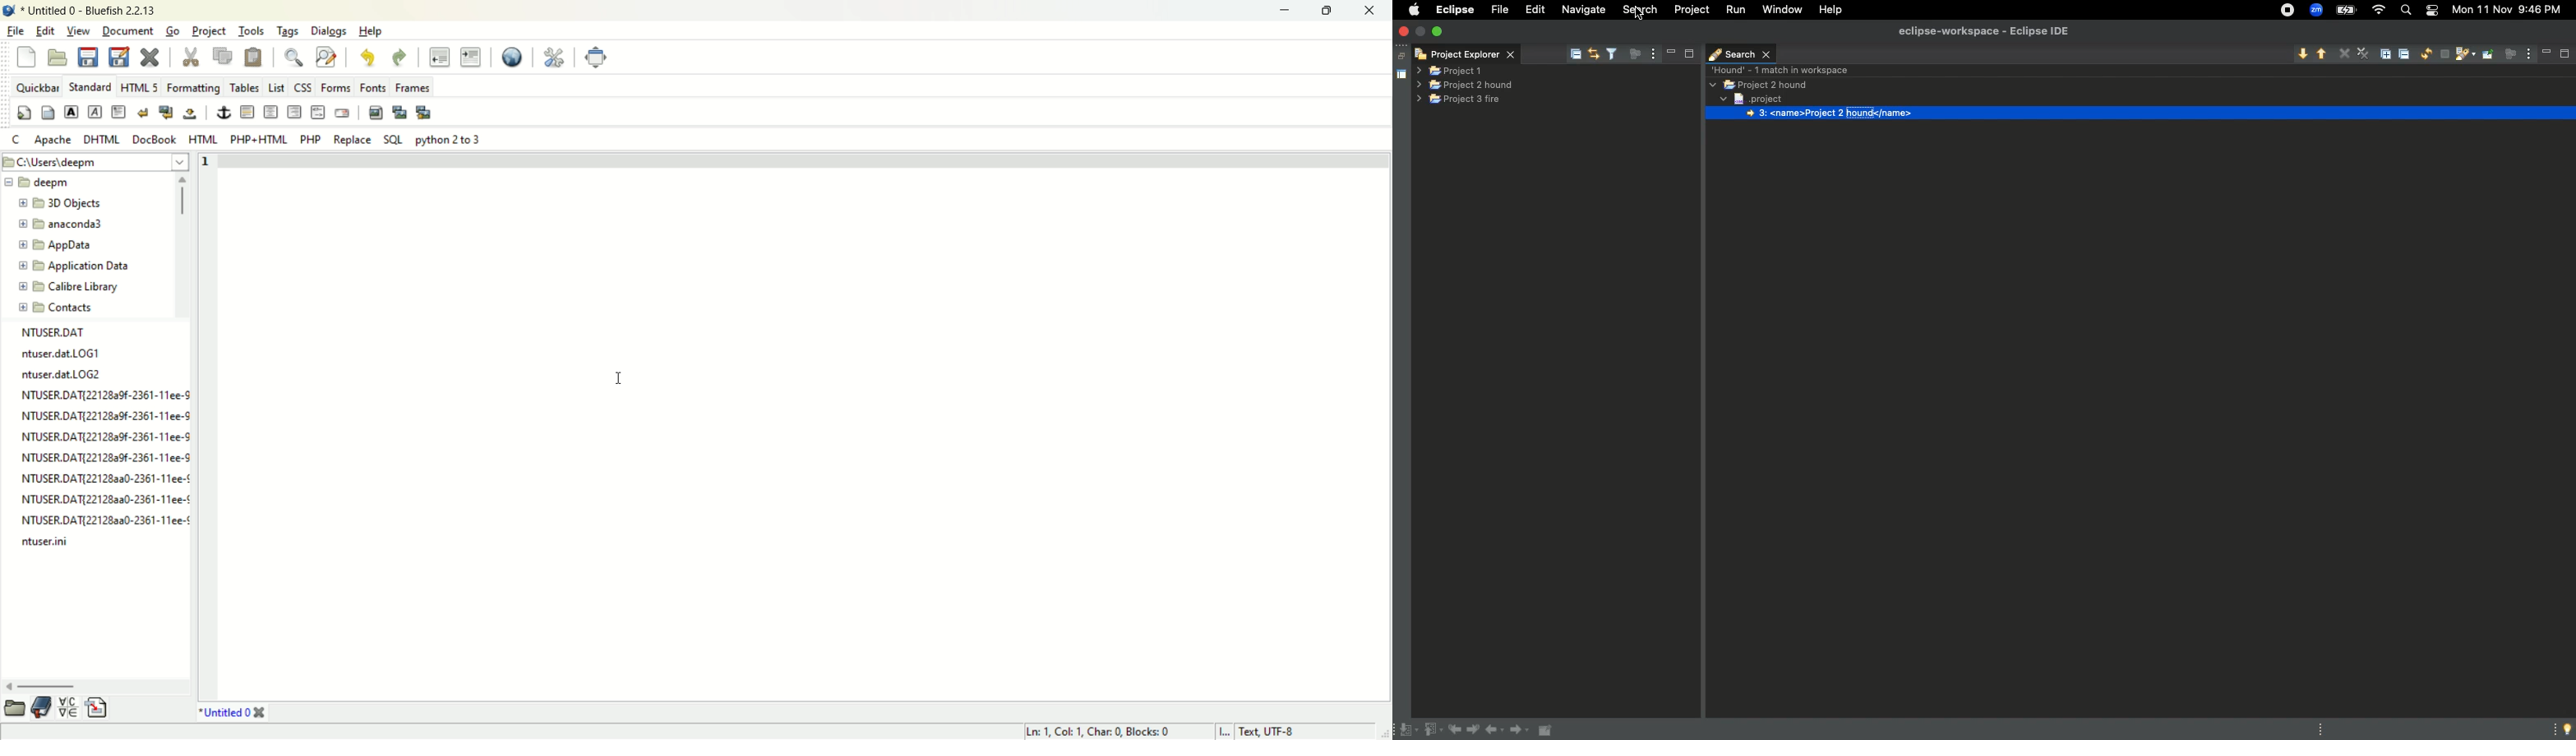 The height and width of the screenshot is (756, 2576). What do you see at coordinates (2464, 56) in the screenshot?
I see `Show previous searches` at bounding box center [2464, 56].